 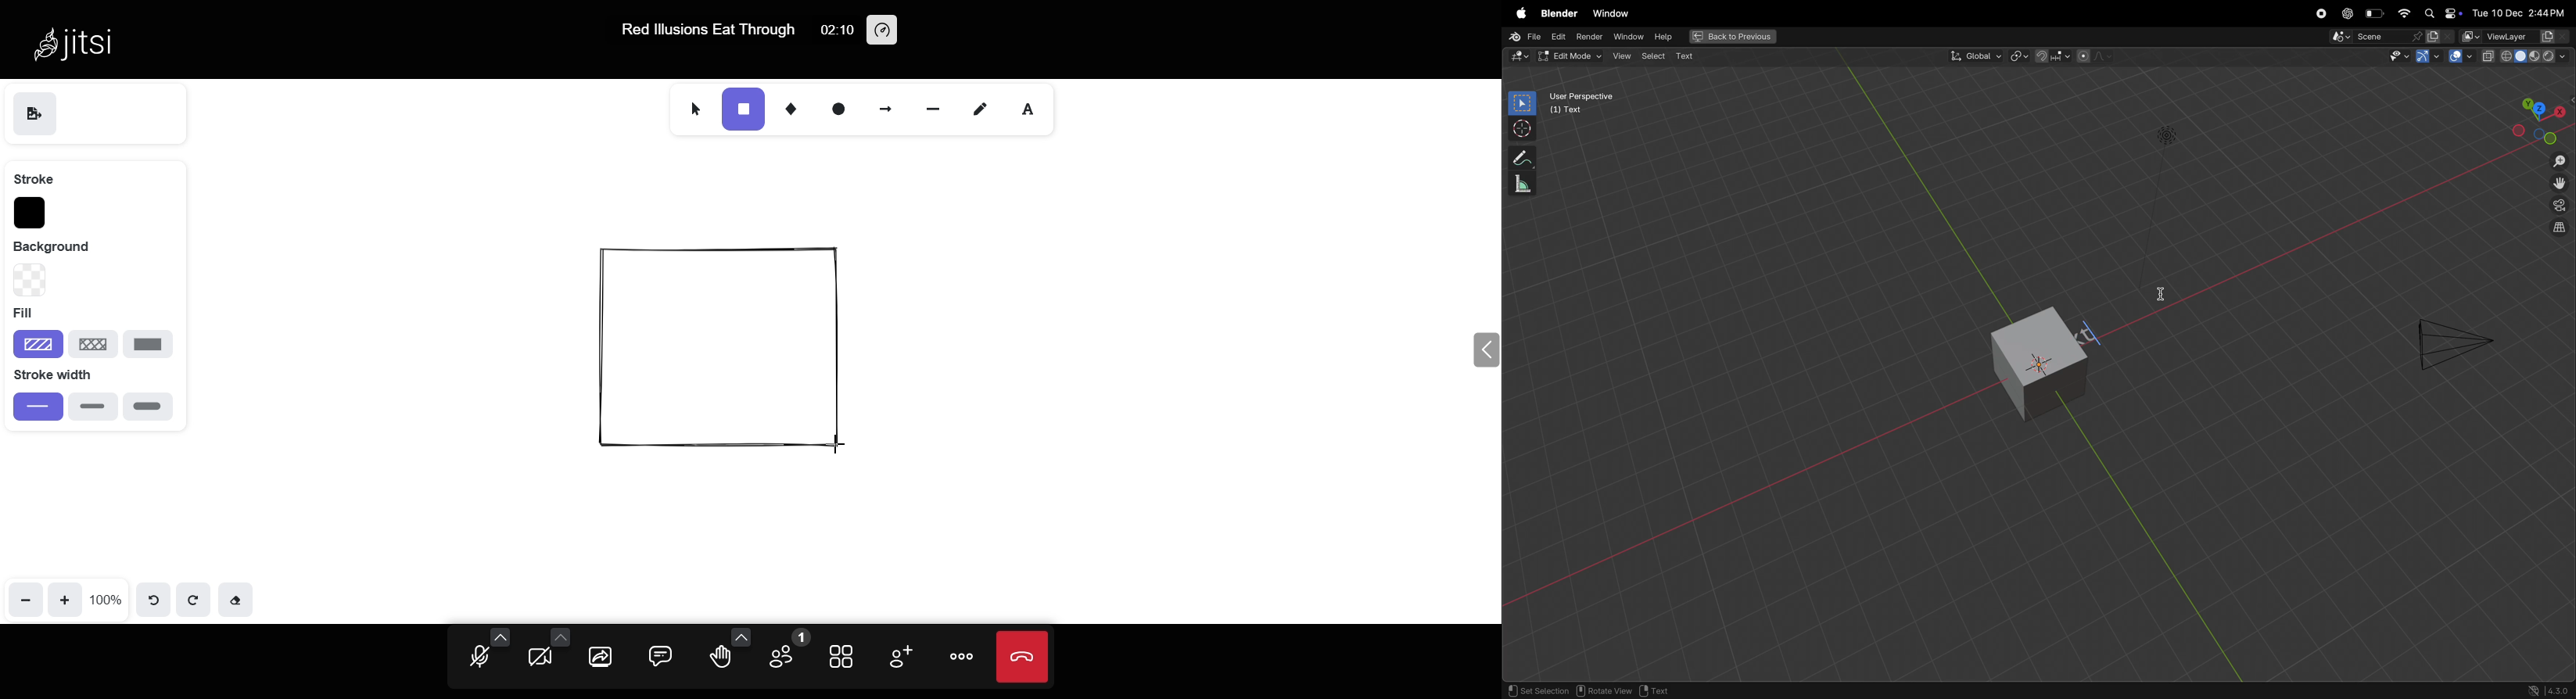 What do you see at coordinates (883, 30) in the screenshot?
I see `performance setting` at bounding box center [883, 30].